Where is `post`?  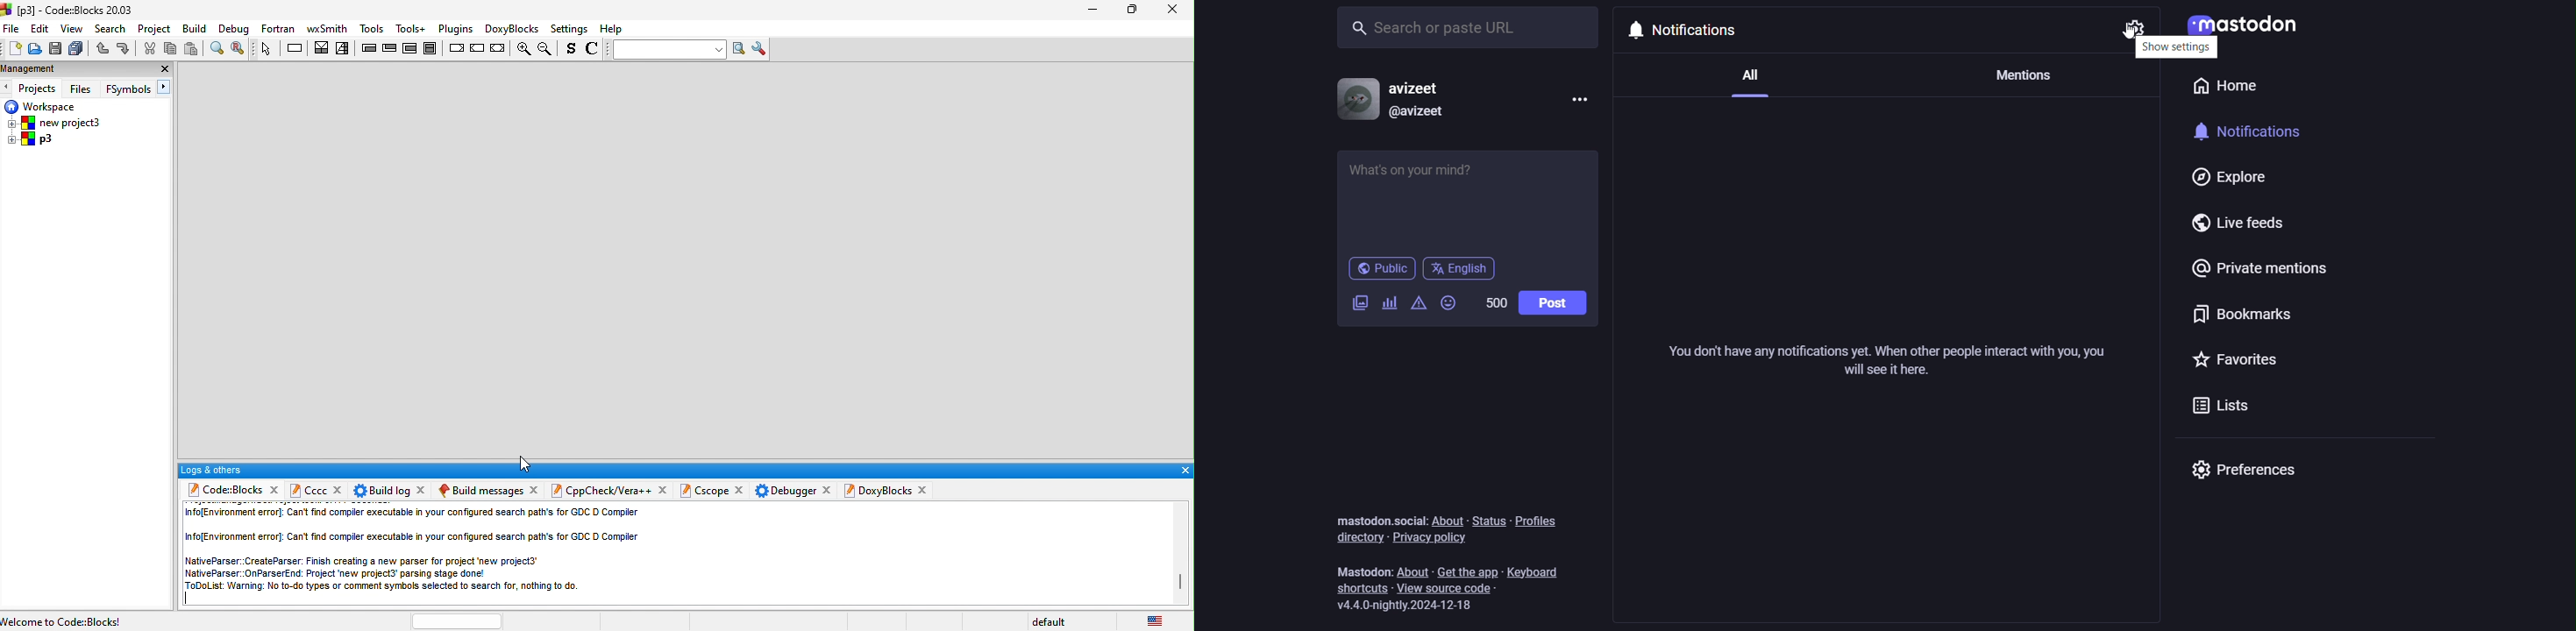
post is located at coordinates (1553, 303).